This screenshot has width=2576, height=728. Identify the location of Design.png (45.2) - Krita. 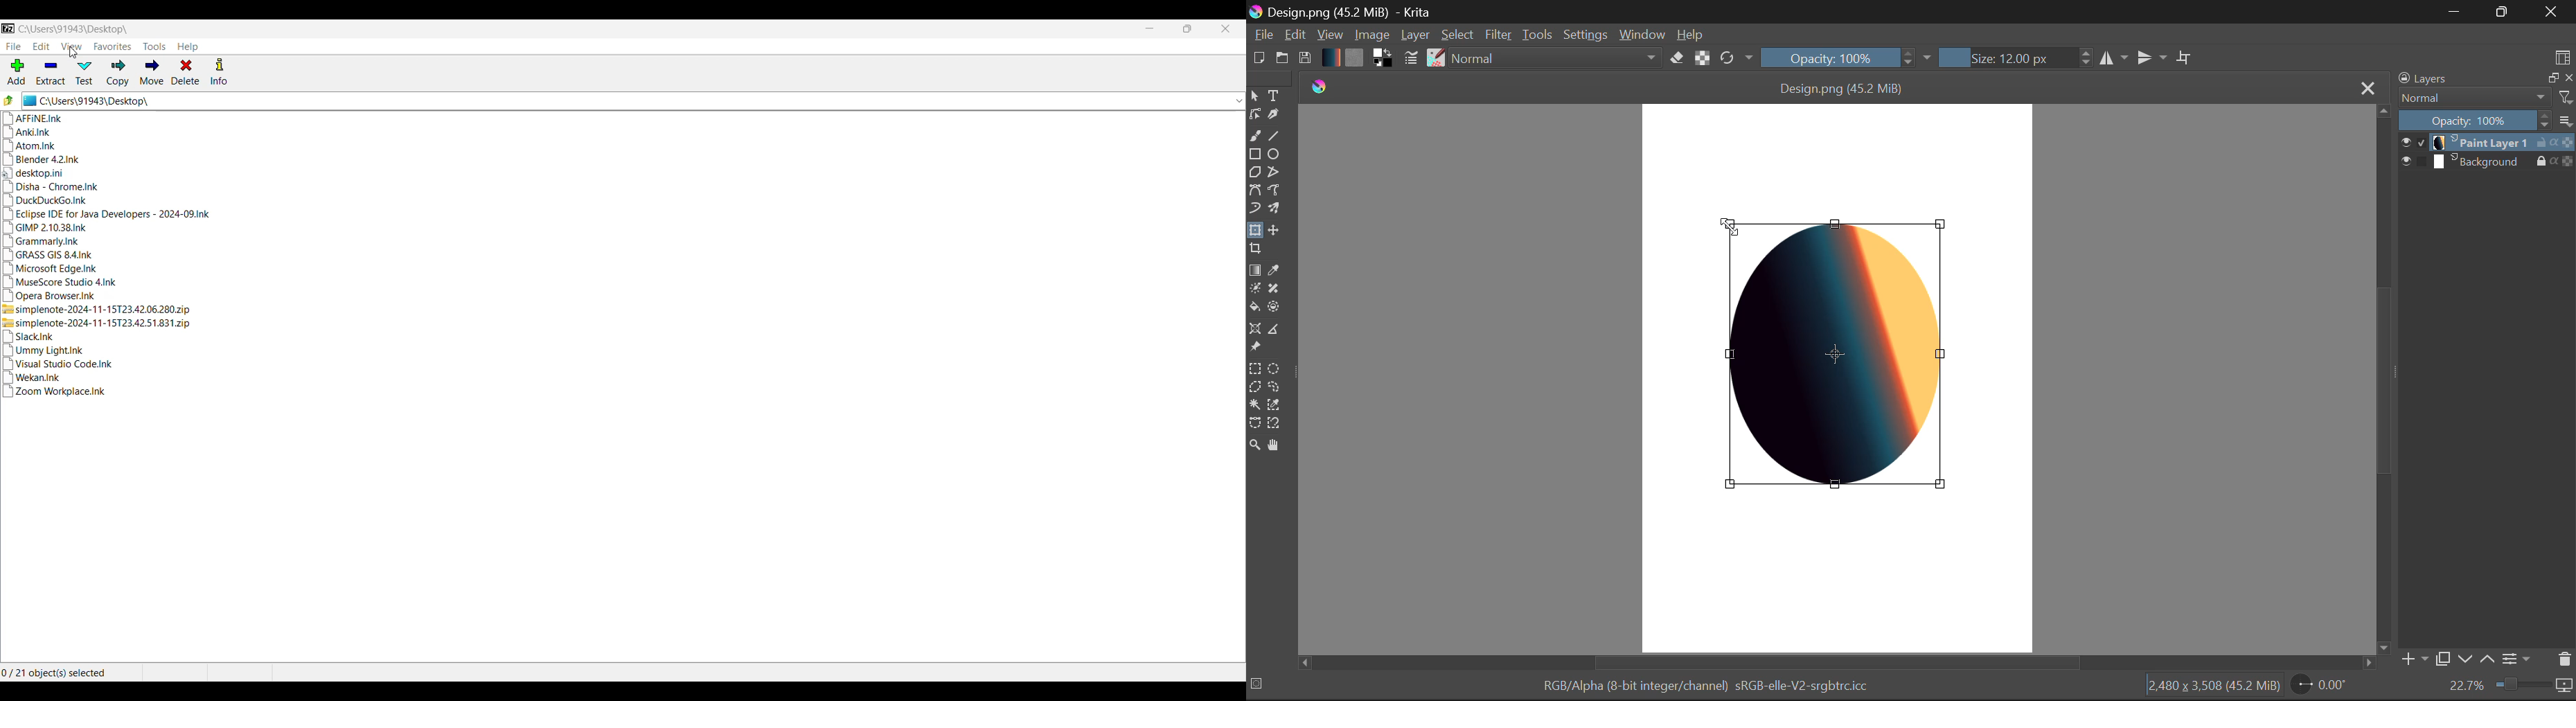
(1347, 12).